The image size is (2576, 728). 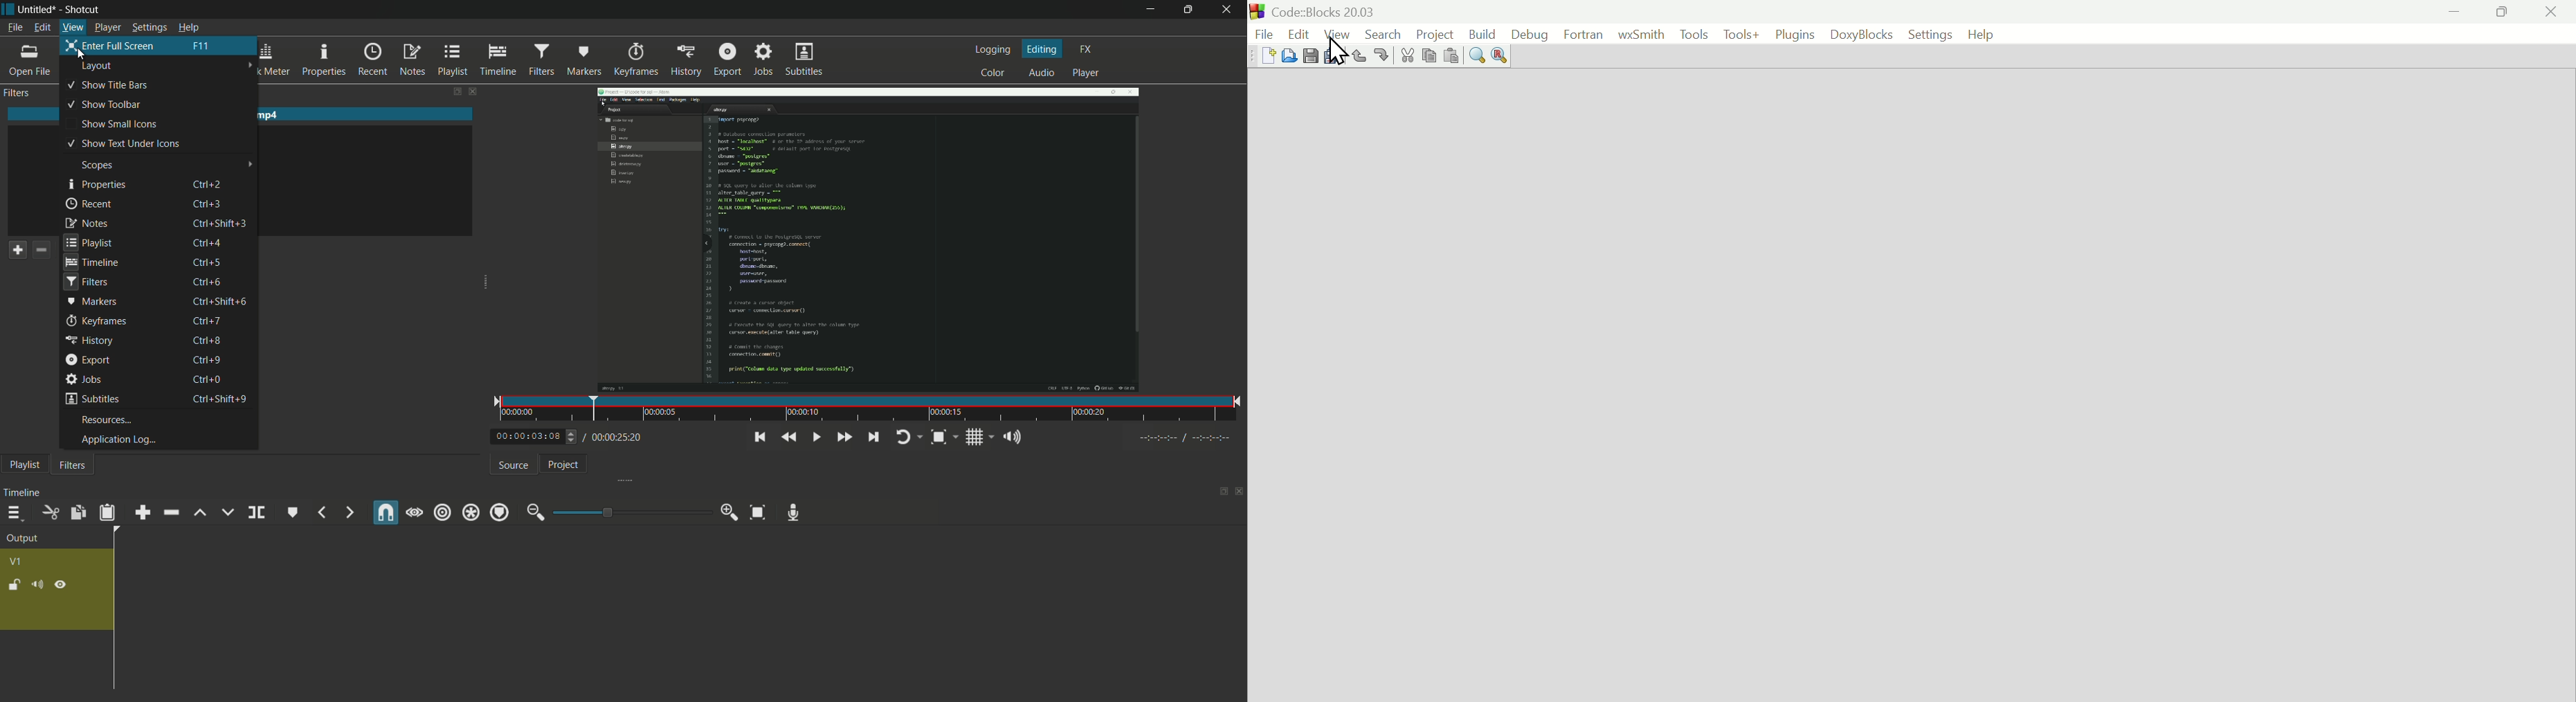 I want to click on history, so click(x=685, y=60).